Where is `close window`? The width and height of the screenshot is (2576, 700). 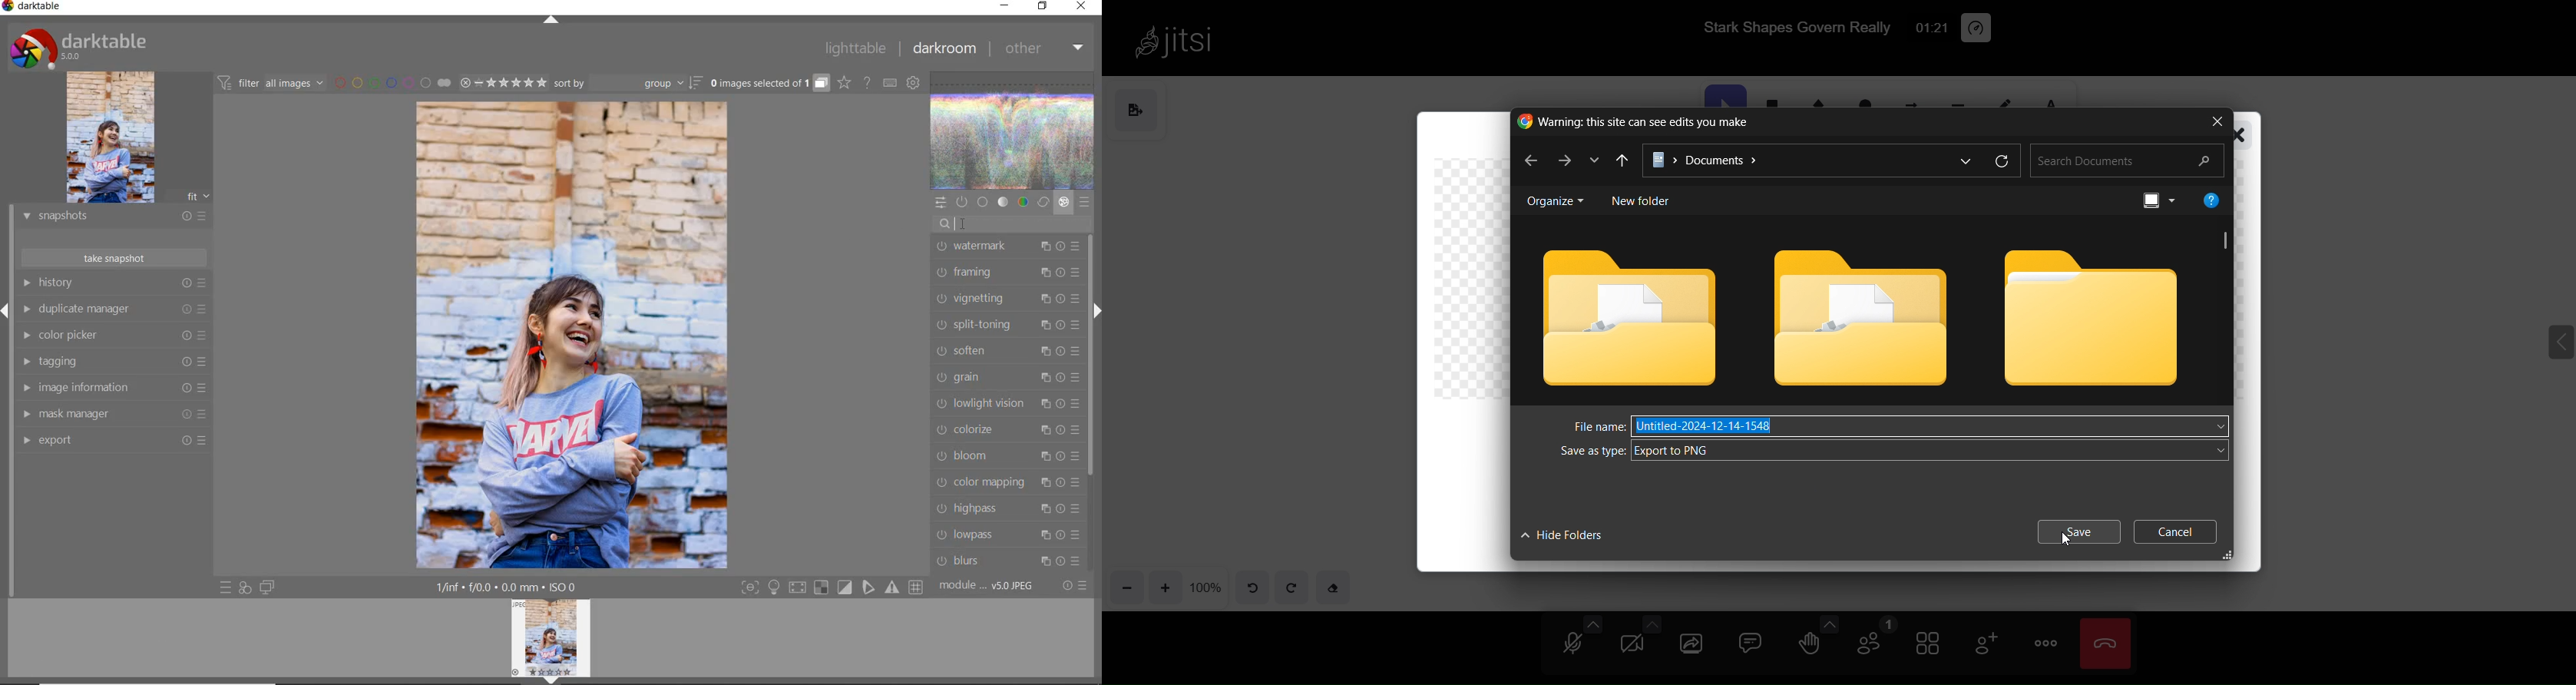 close window is located at coordinates (2217, 114).